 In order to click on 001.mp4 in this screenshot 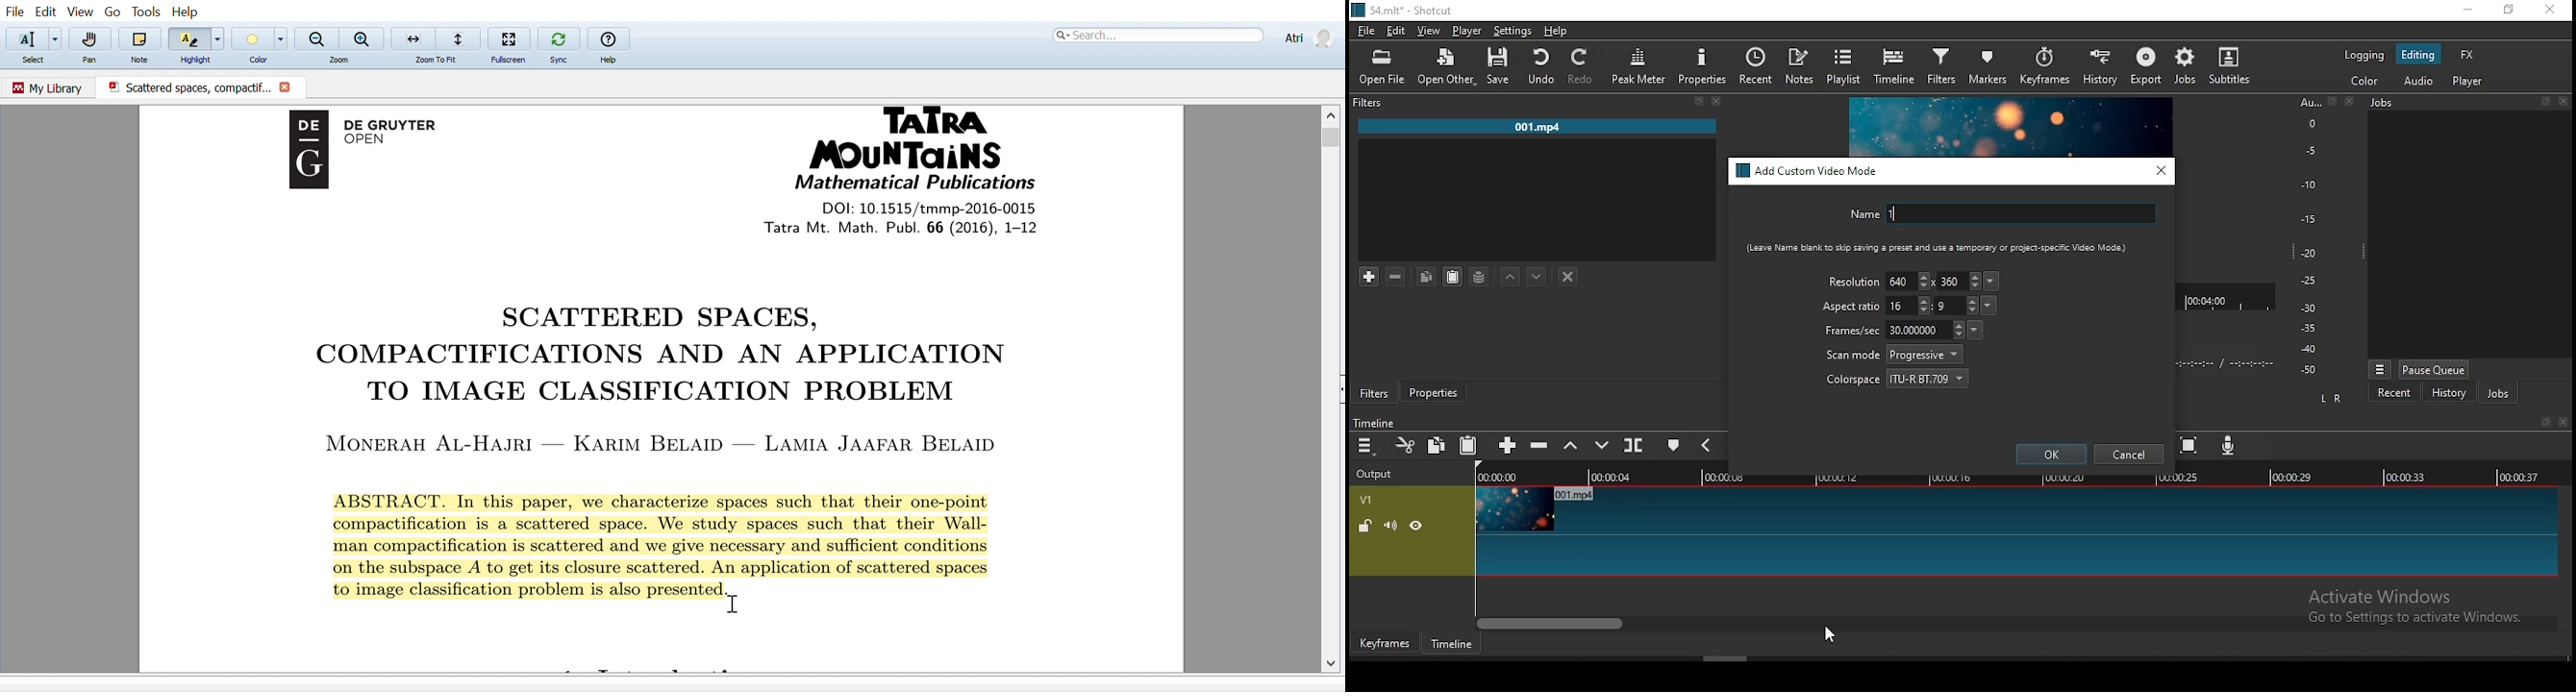, I will do `click(1538, 128)`.